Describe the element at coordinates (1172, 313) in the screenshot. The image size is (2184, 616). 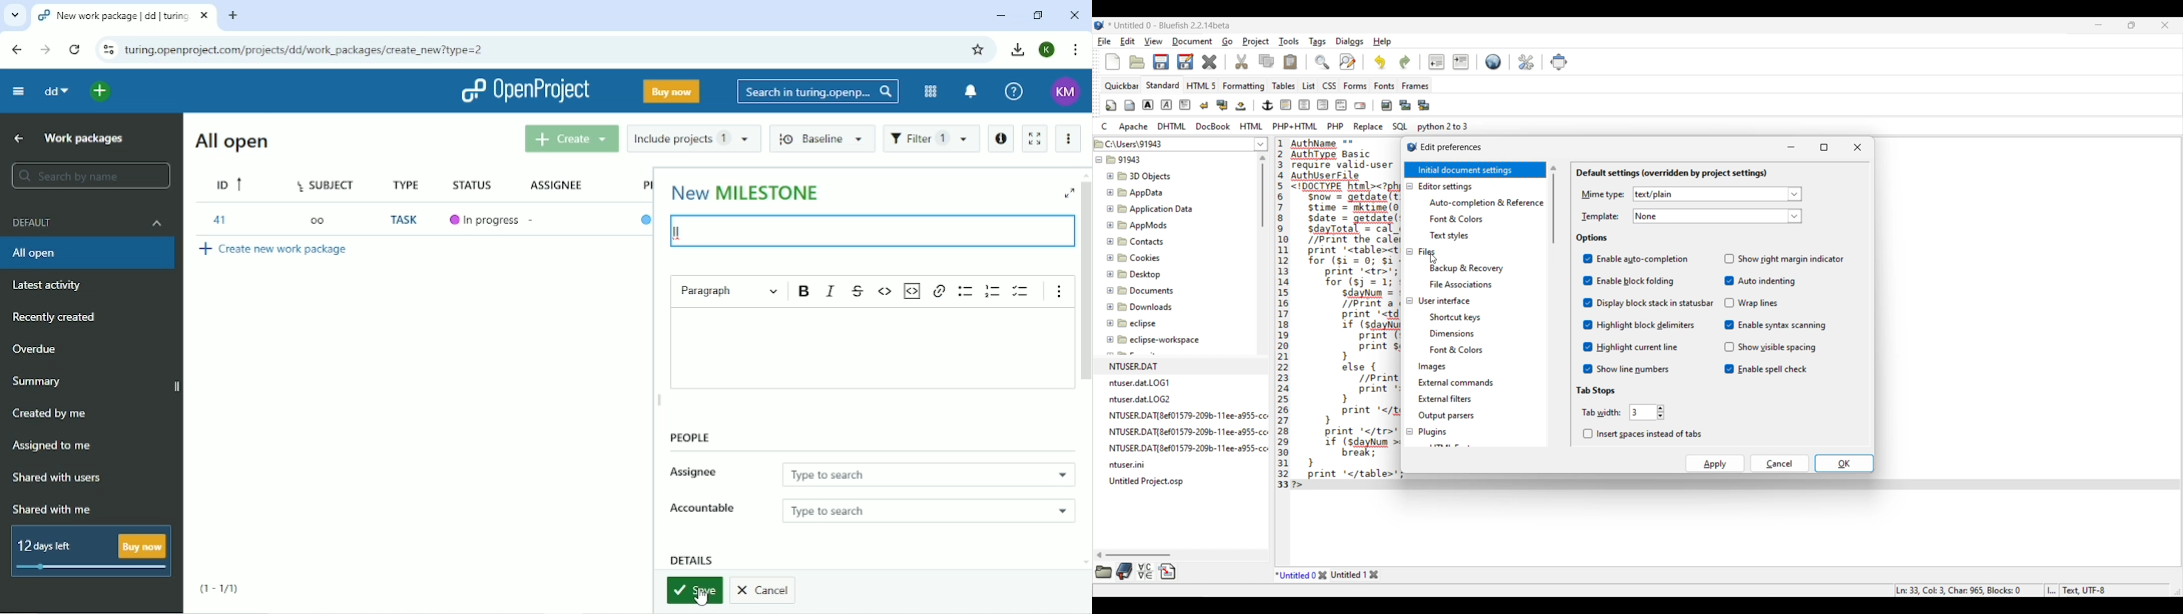
I see `File explorer` at that location.